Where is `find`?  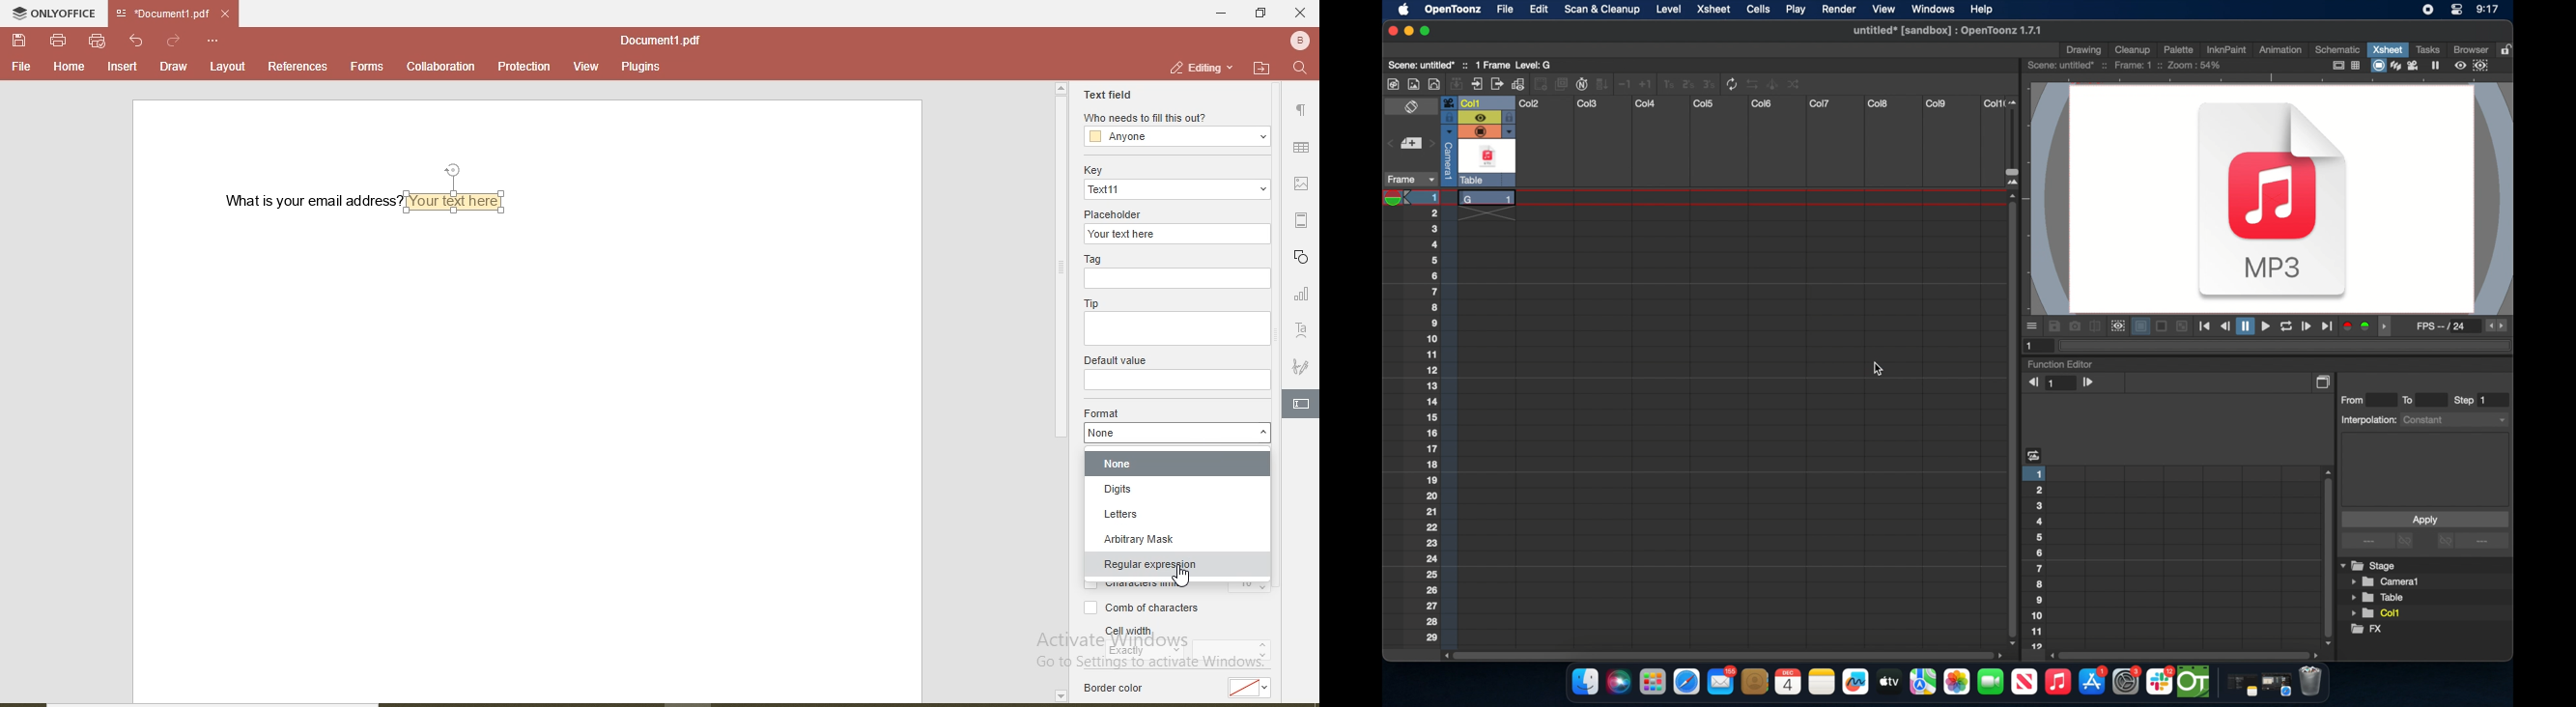
find is located at coordinates (1300, 69).